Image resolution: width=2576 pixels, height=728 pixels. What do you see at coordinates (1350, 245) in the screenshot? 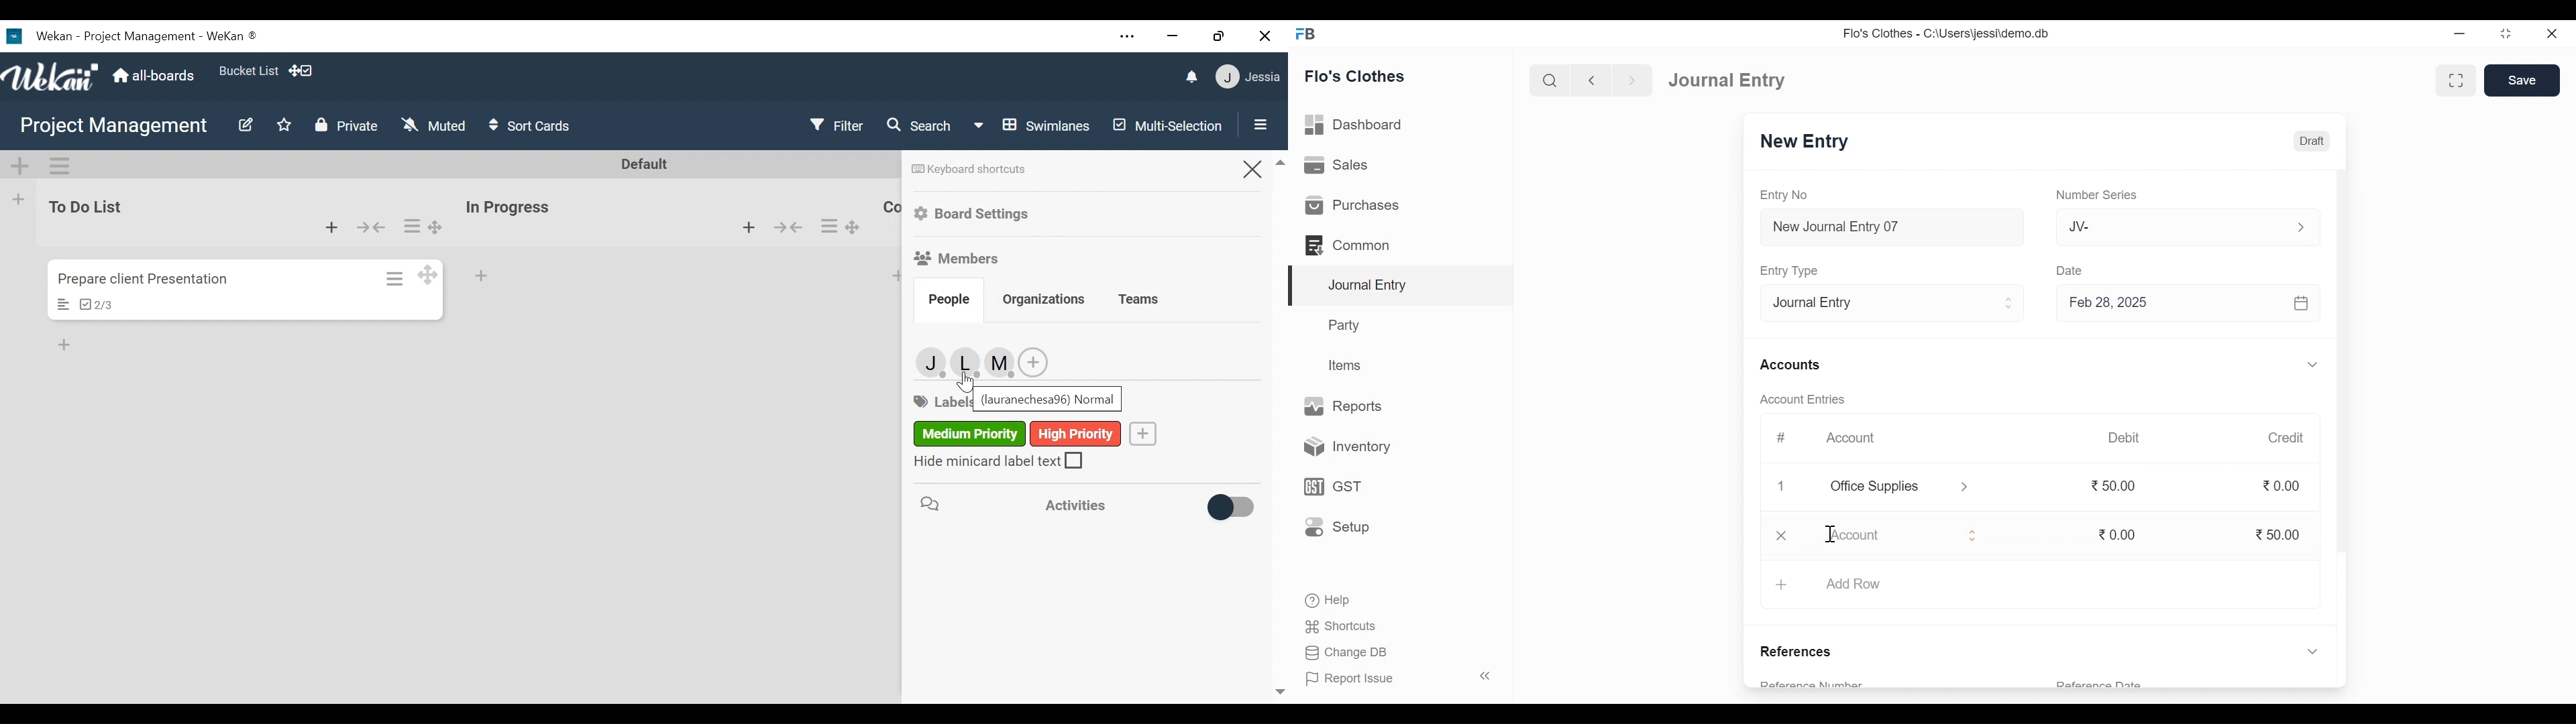
I see `Common` at bounding box center [1350, 245].